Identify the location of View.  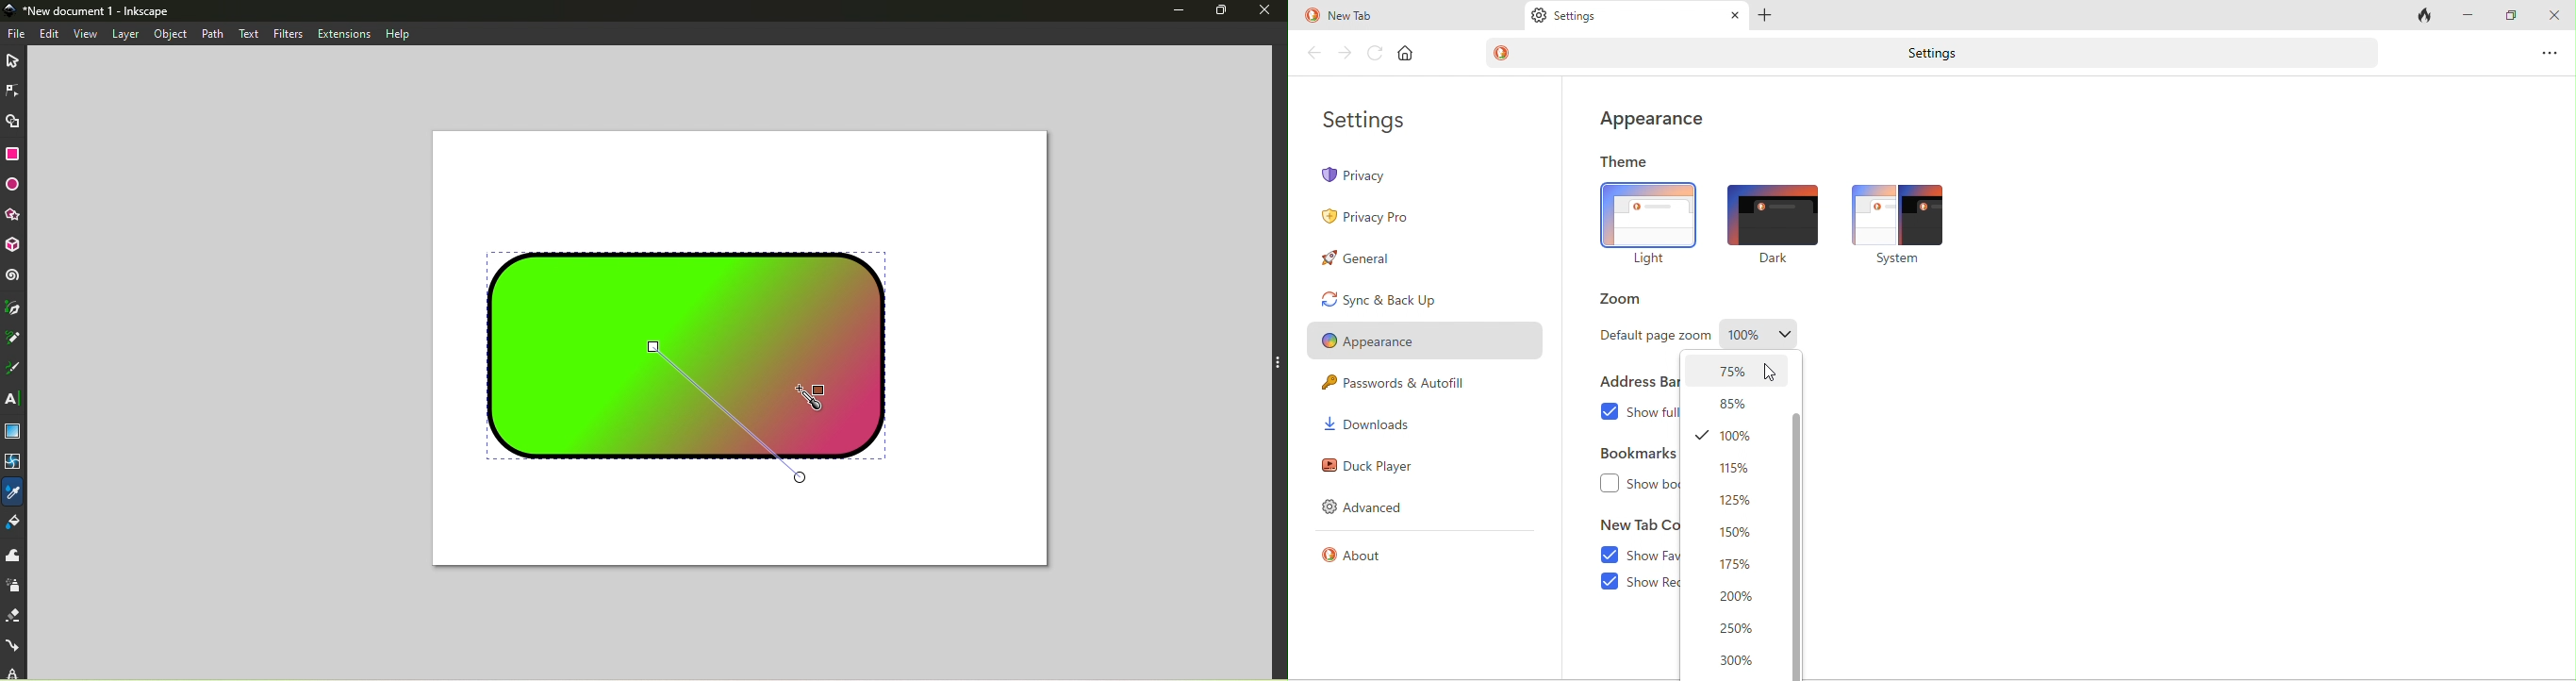
(85, 34).